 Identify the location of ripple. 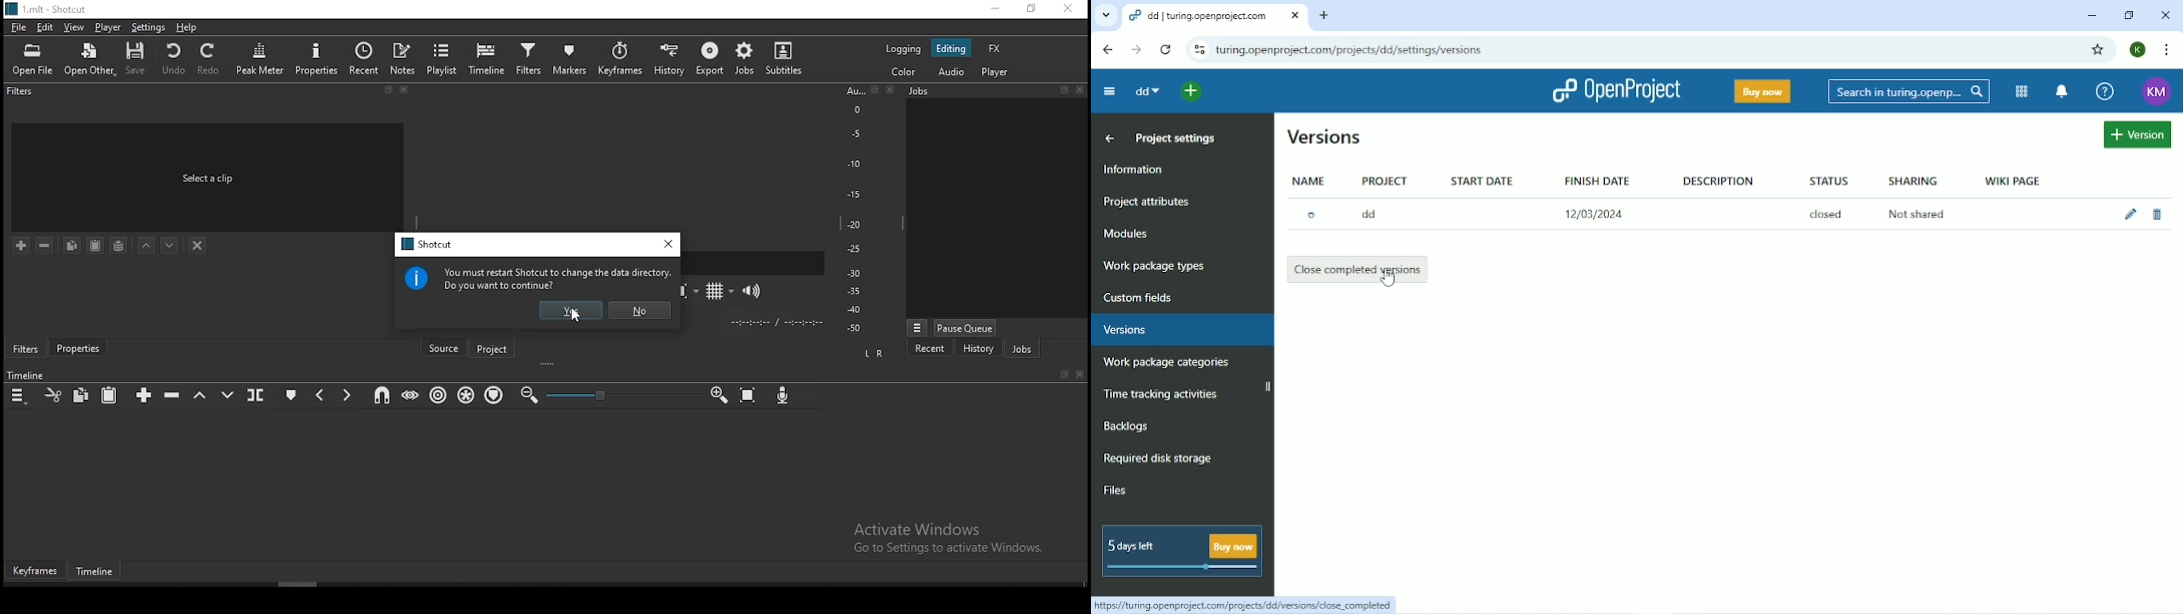
(437, 396).